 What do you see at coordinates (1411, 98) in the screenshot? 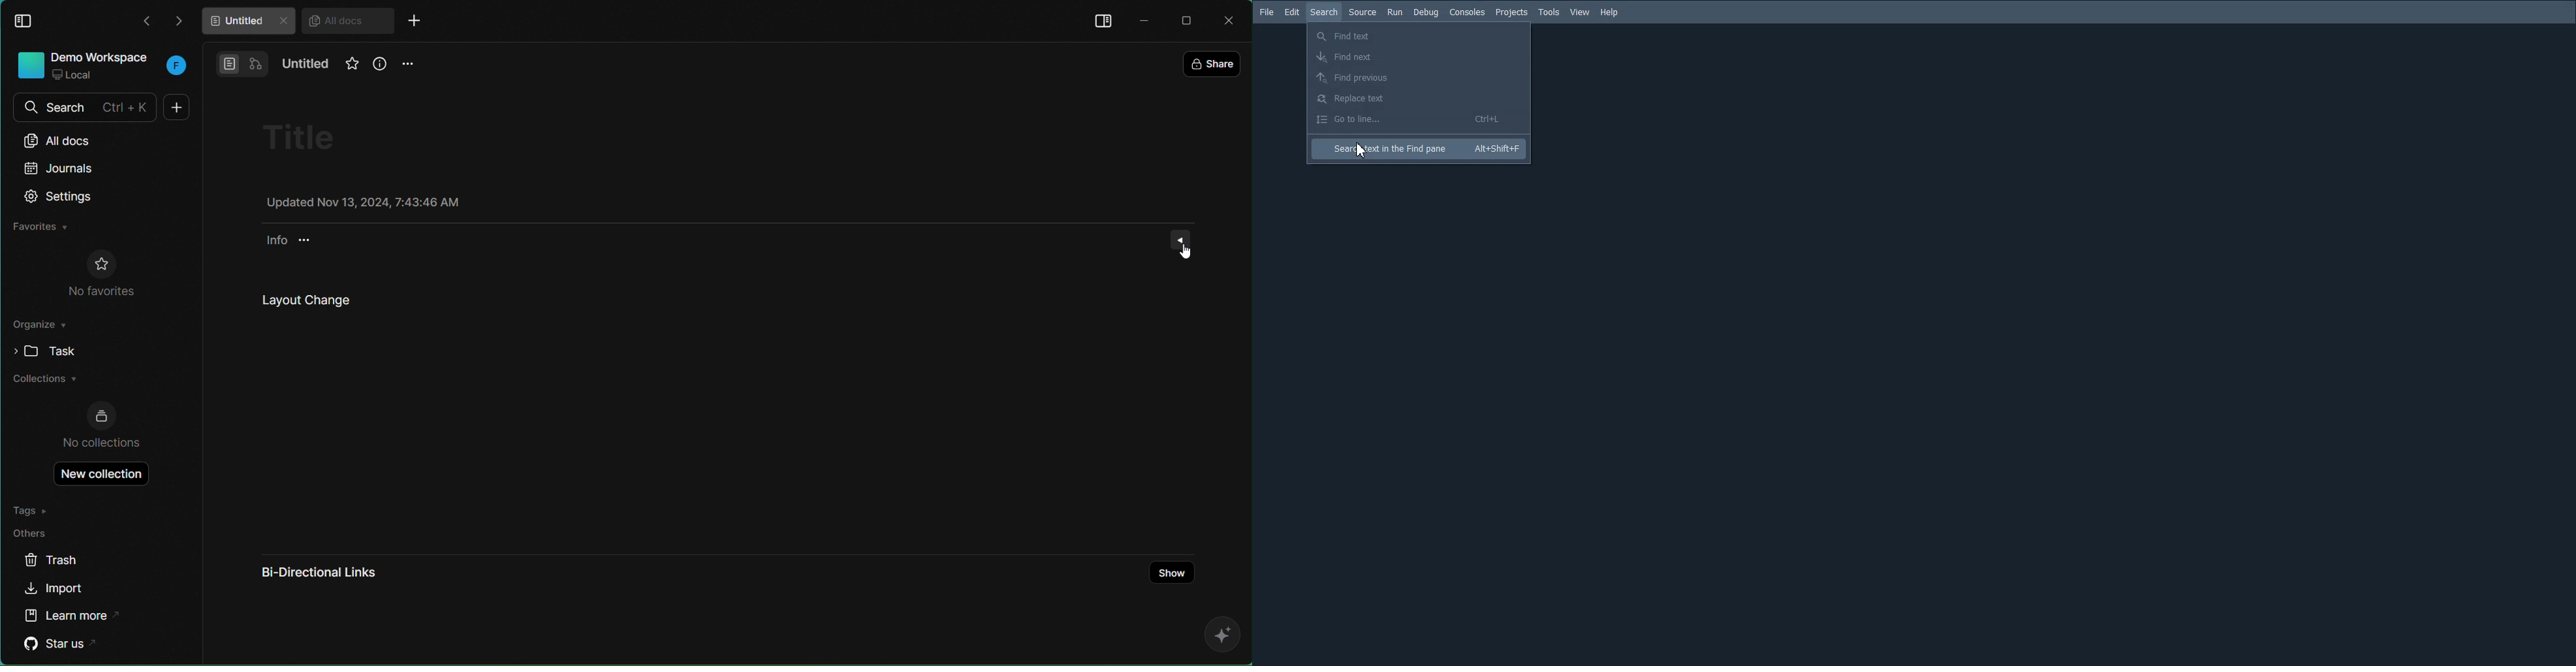
I see `Replace Text` at bounding box center [1411, 98].